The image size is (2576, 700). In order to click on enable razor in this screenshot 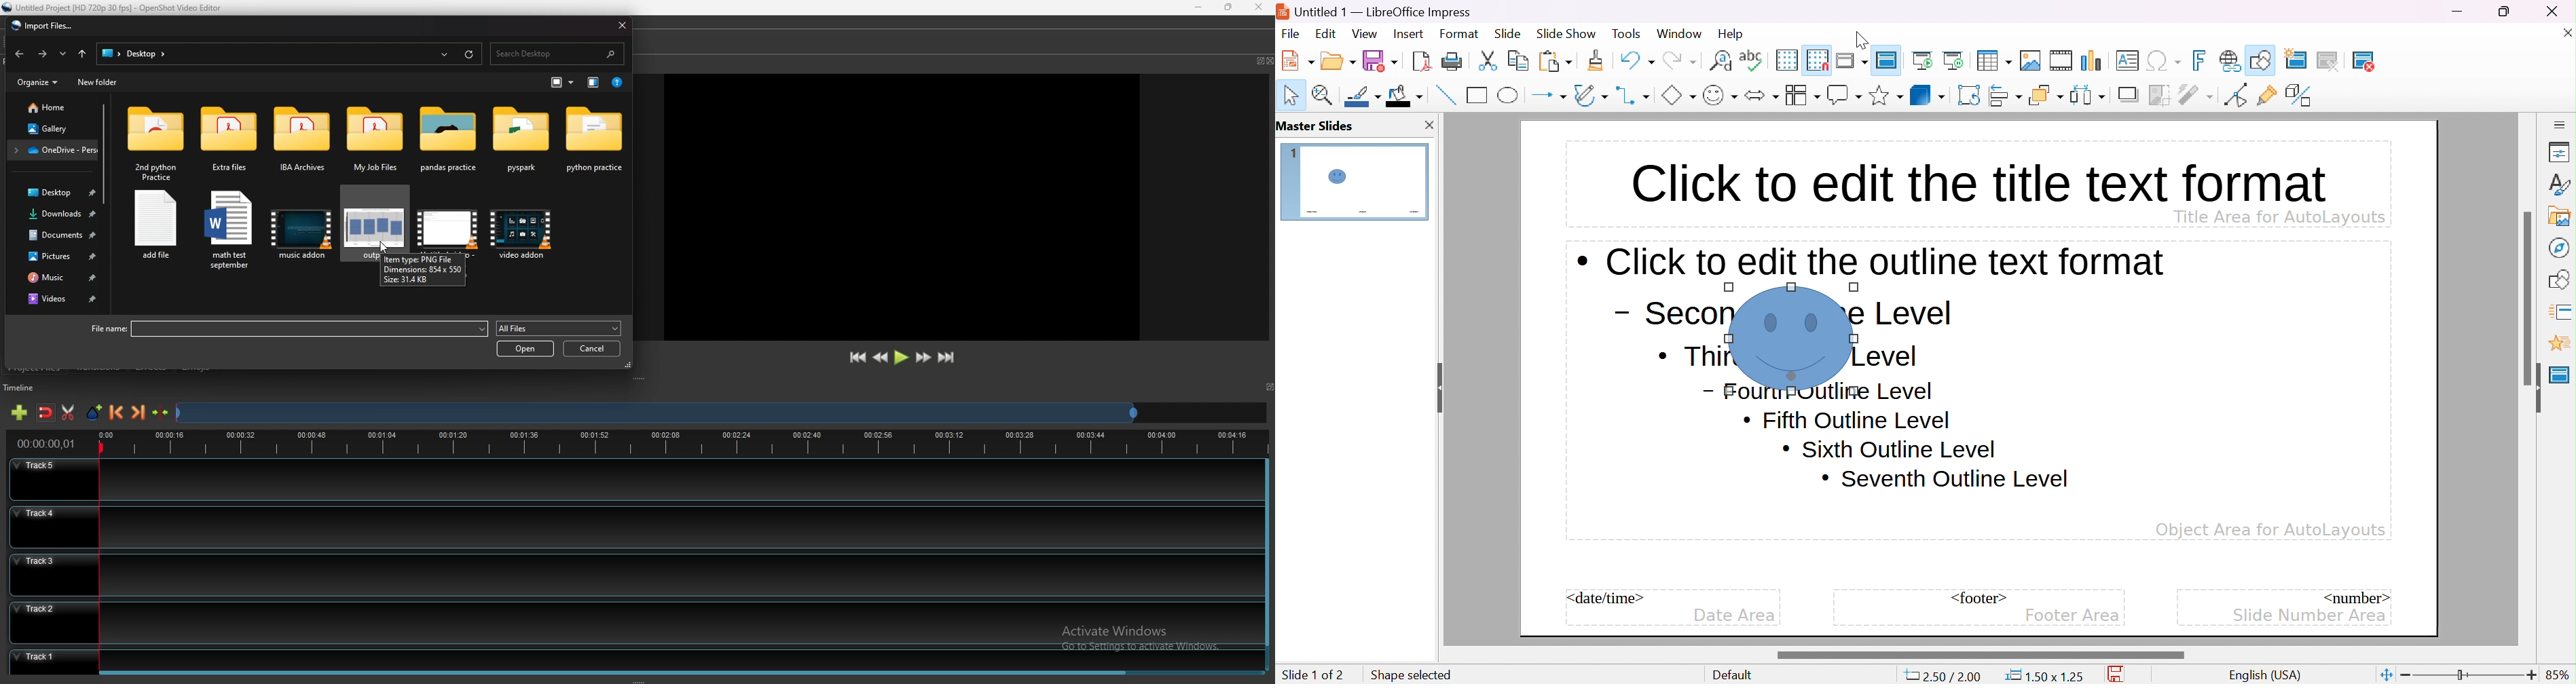, I will do `click(67, 412)`.